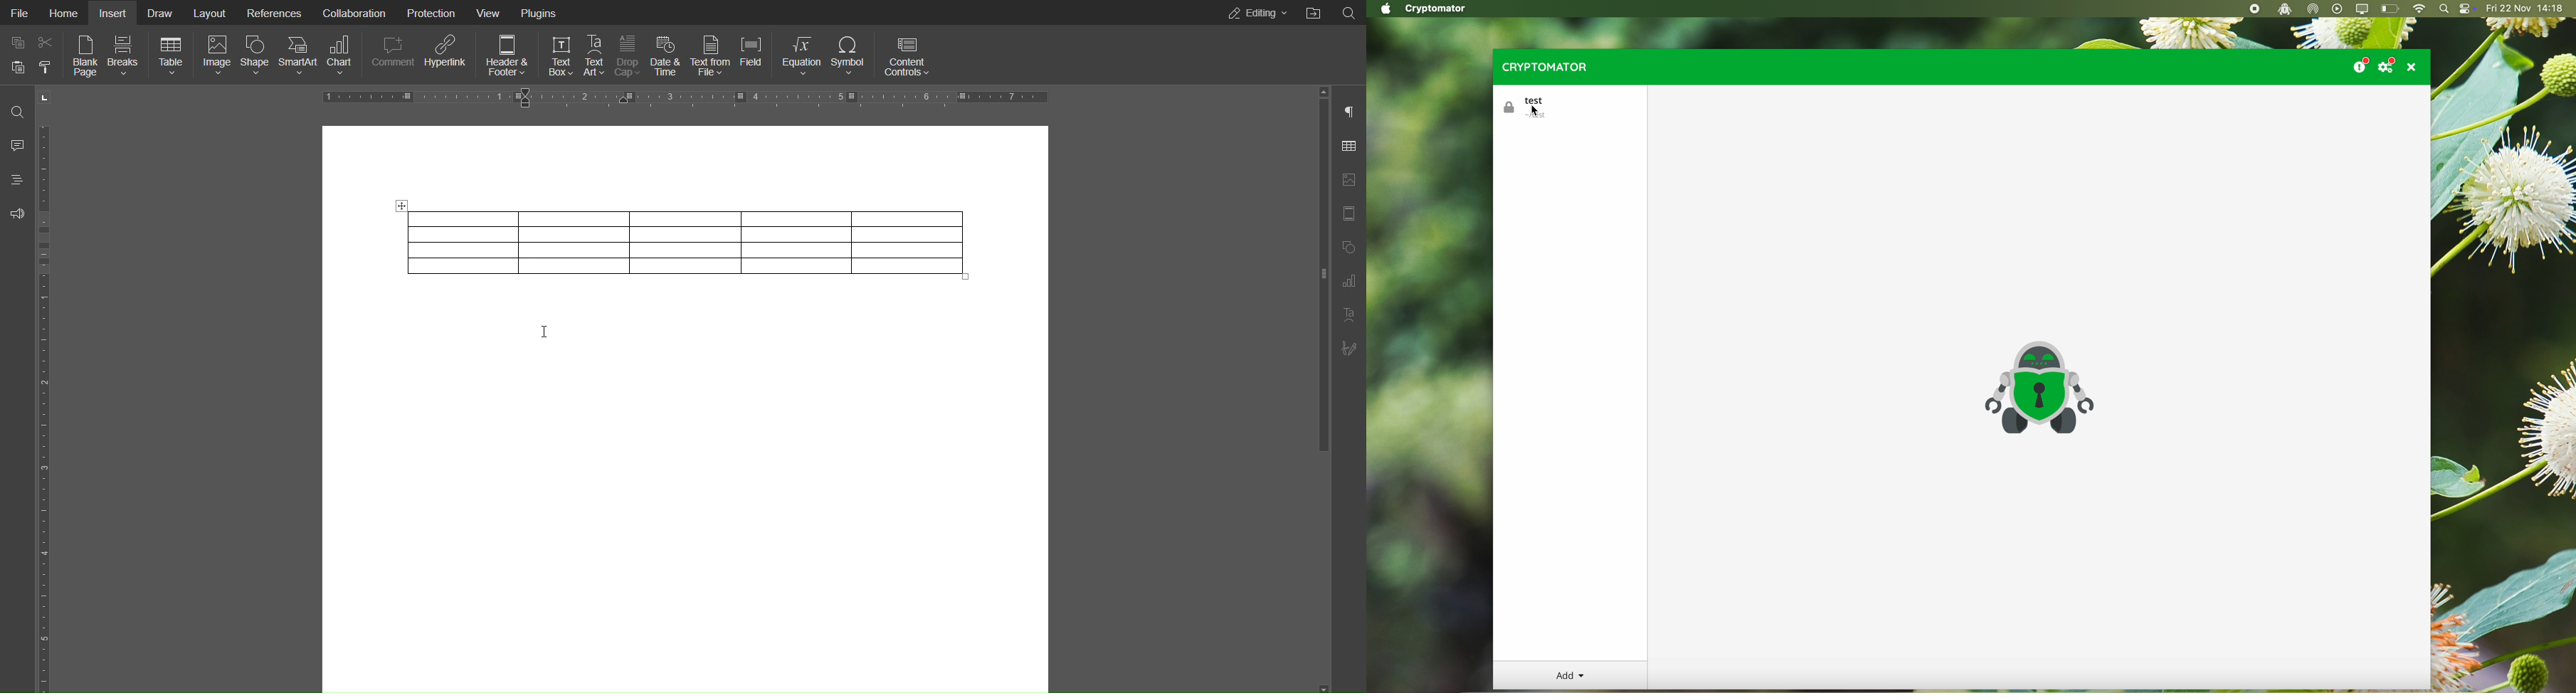 The image size is (2576, 700). Describe the element at coordinates (1252, 12) in the screenshot. I see `Editing` at that location.